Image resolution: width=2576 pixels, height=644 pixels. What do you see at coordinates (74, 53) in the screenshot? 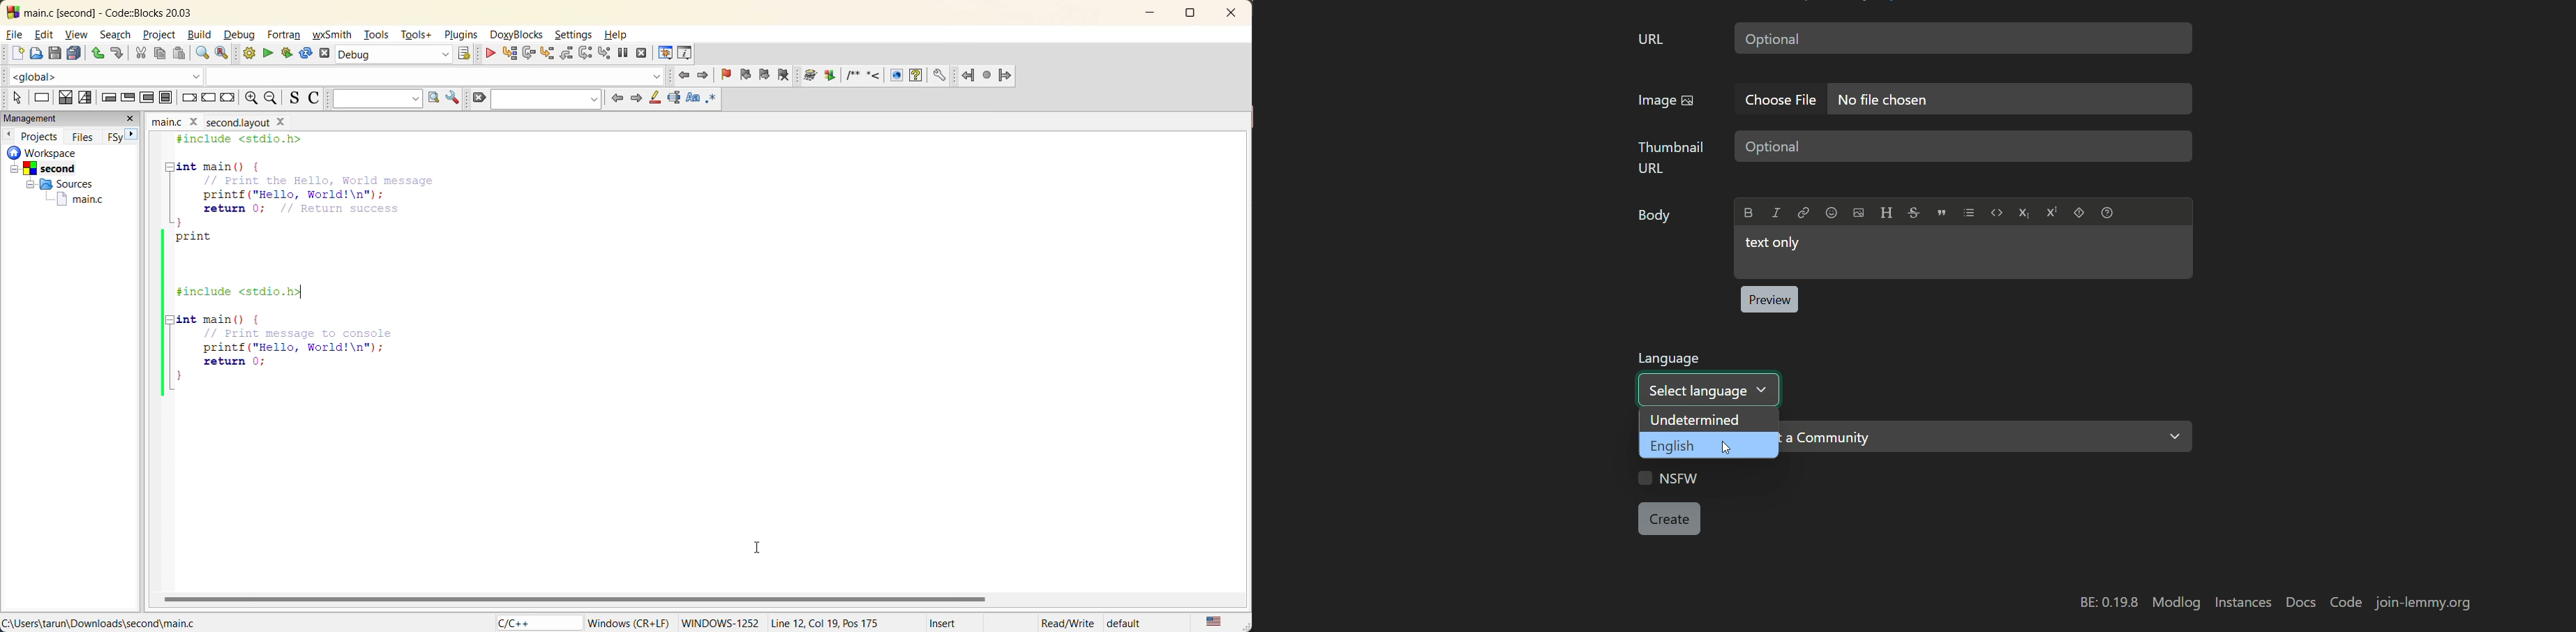
I see `save everything` at bounding box center [74, 53].